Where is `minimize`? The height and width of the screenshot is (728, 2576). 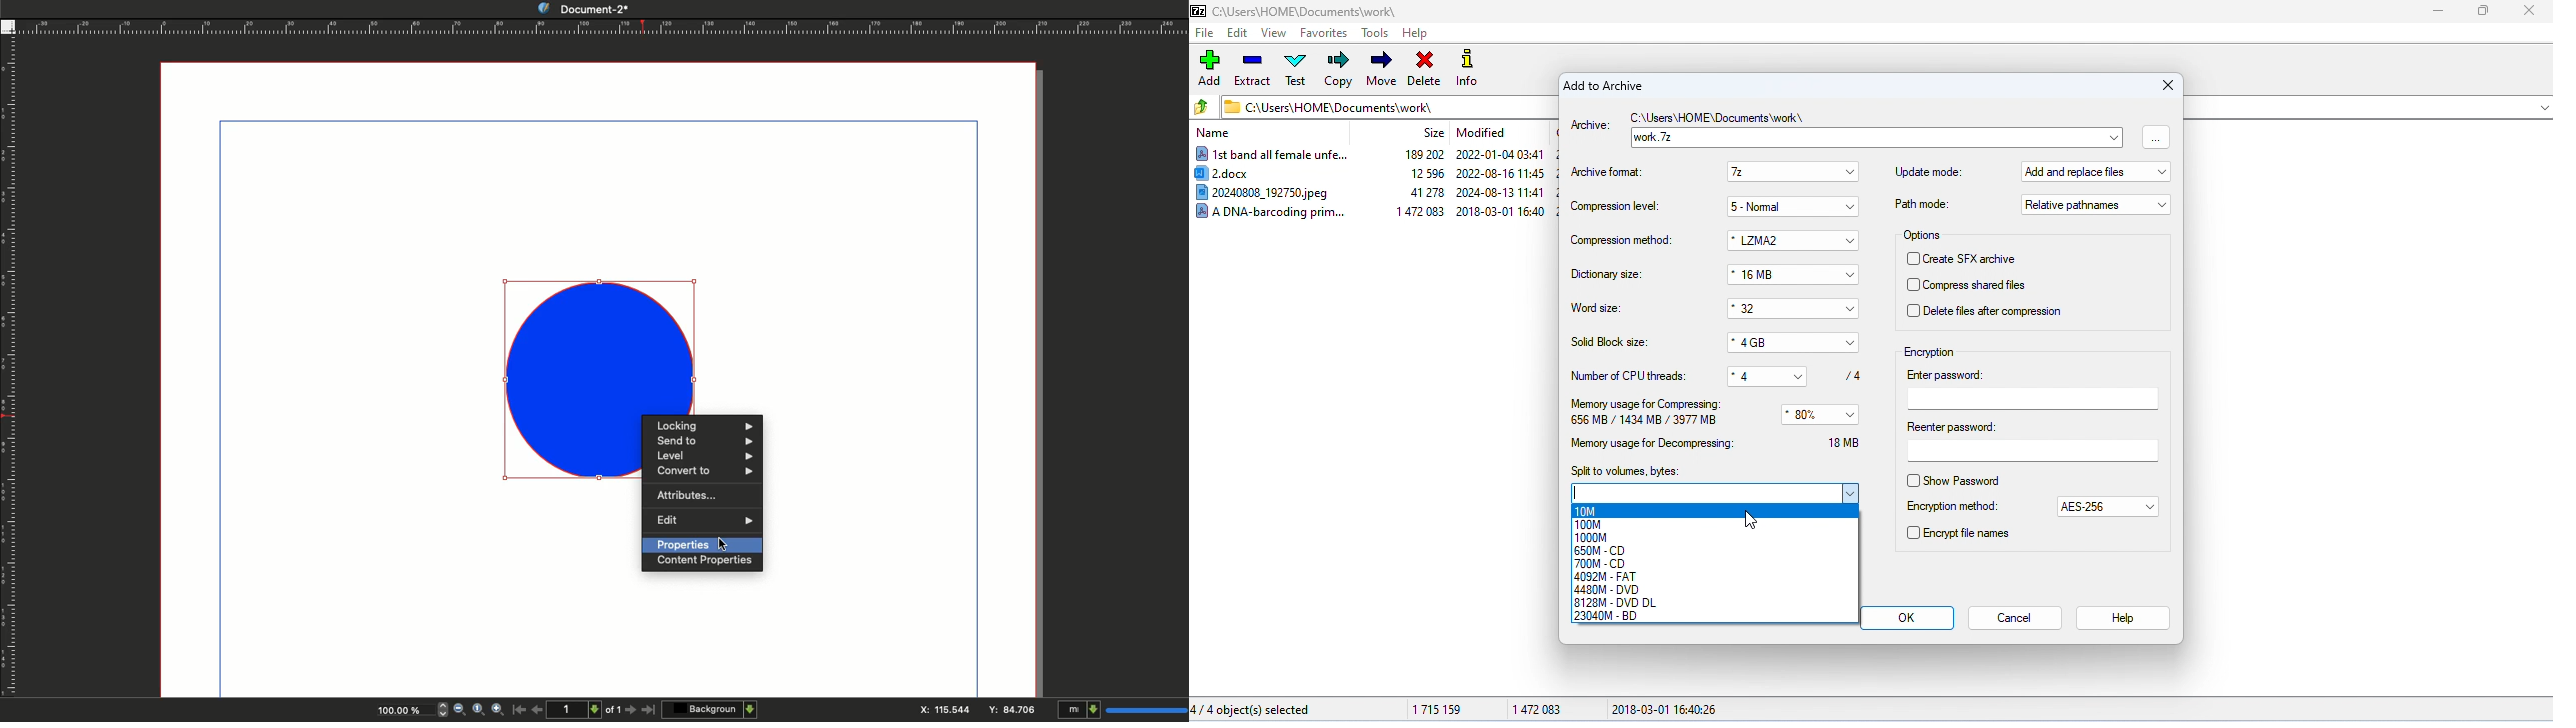 minimize is located at coordinates (2436, 12).